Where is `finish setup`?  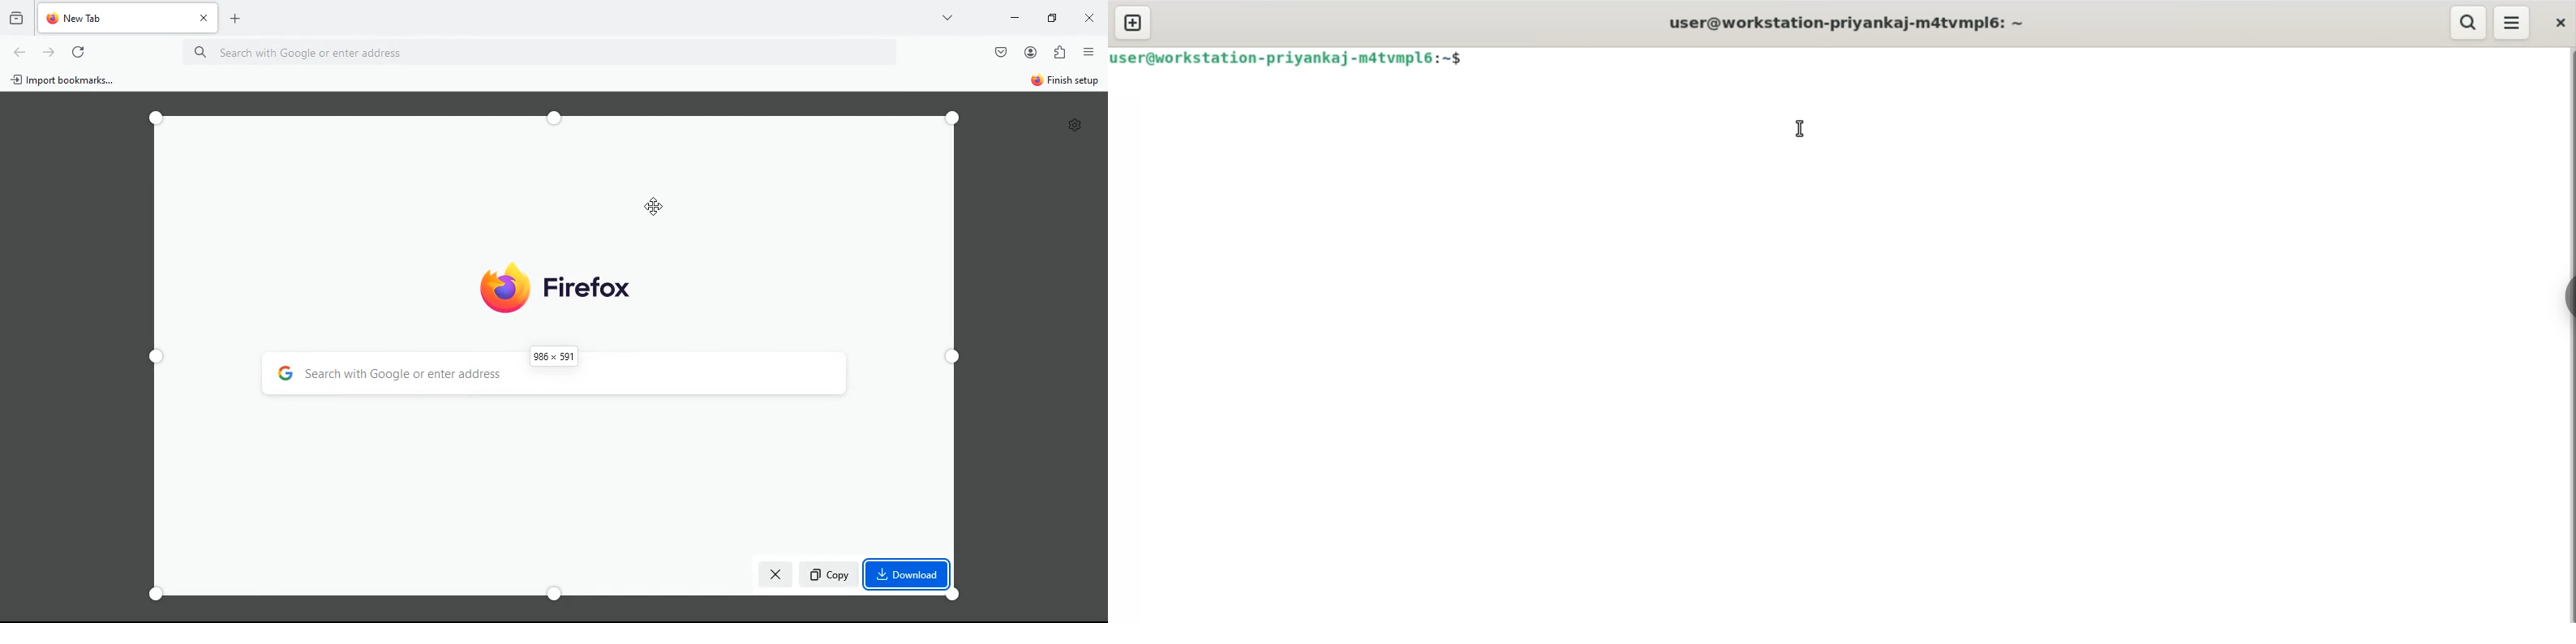 finish setup is located at coordinates (1064, 82).